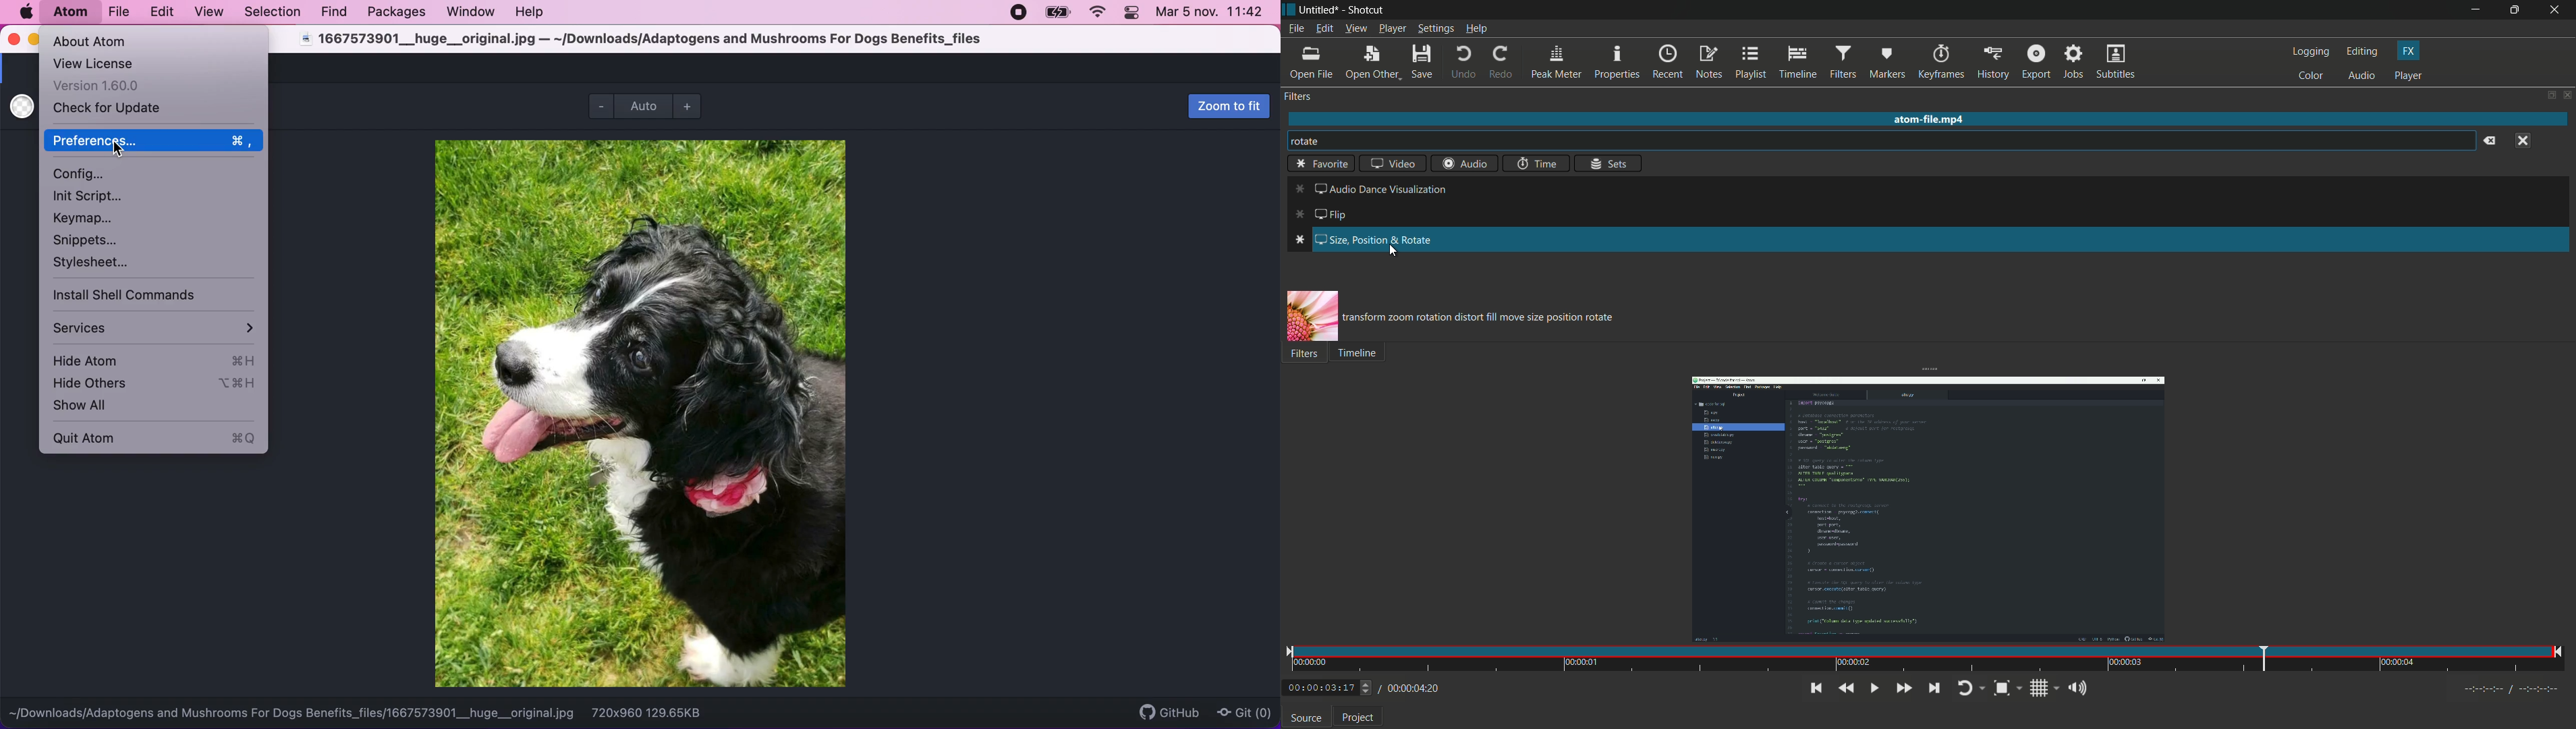 The height and width of the screenshot is (756, 2576). I want to click on open other, so click(1368, 63).